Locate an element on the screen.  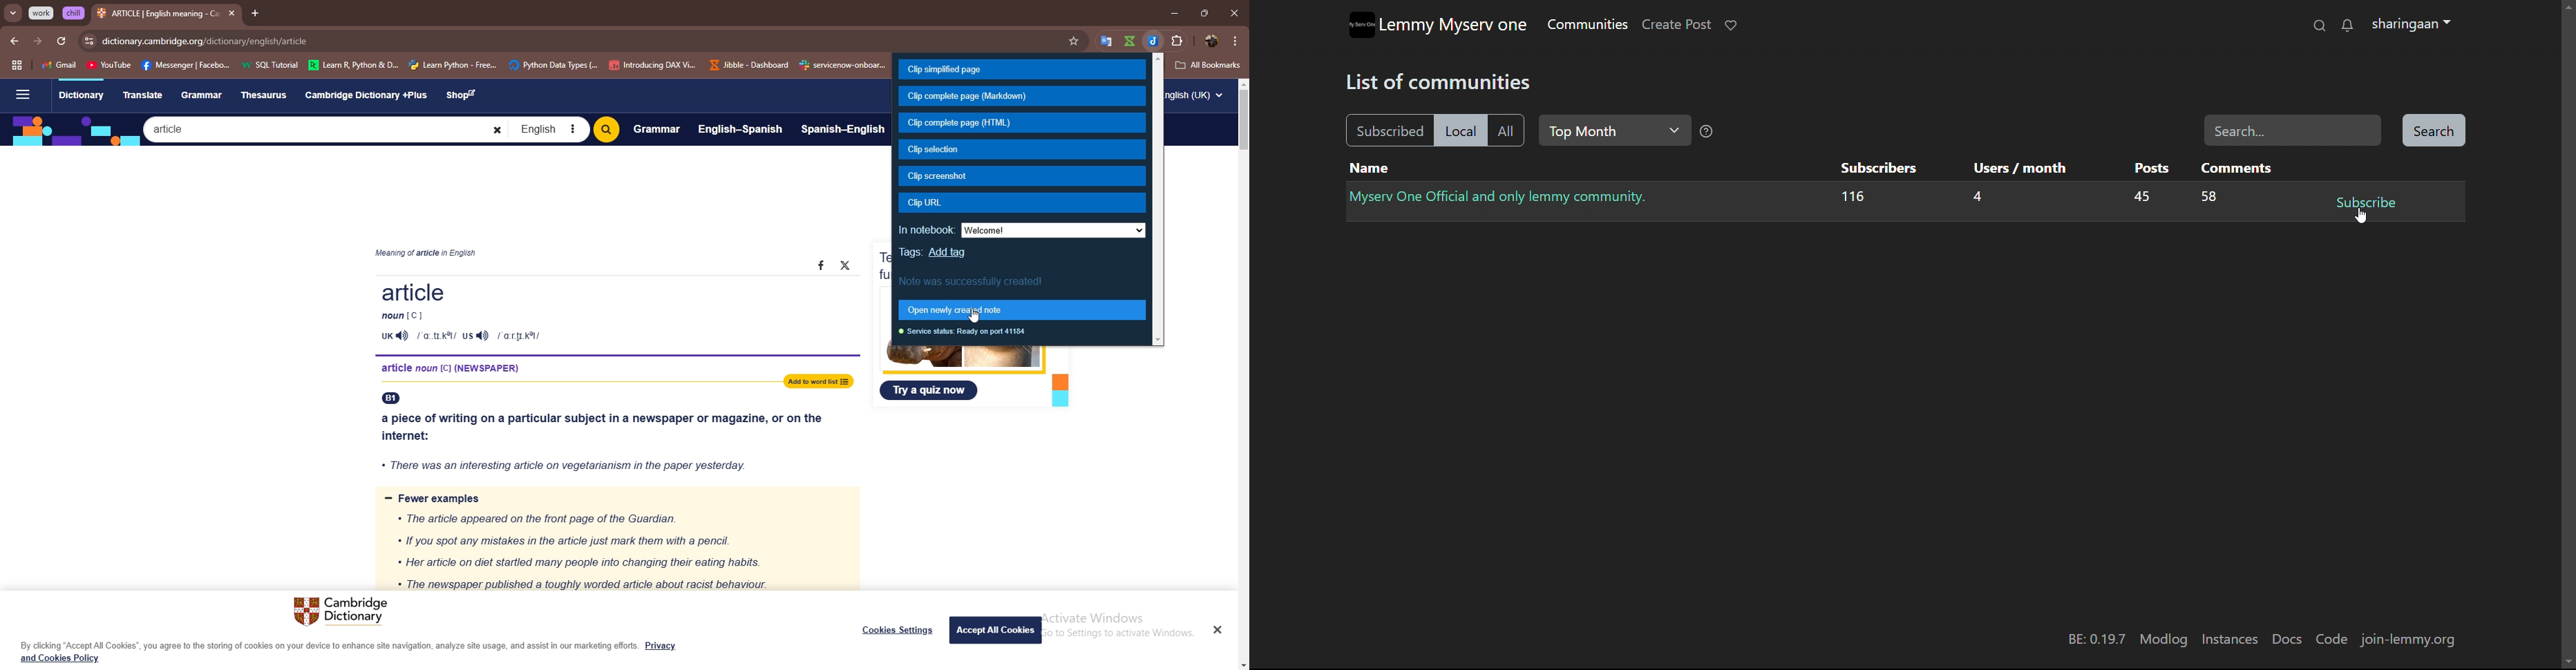
extension is located at coordinates (1130, 40).